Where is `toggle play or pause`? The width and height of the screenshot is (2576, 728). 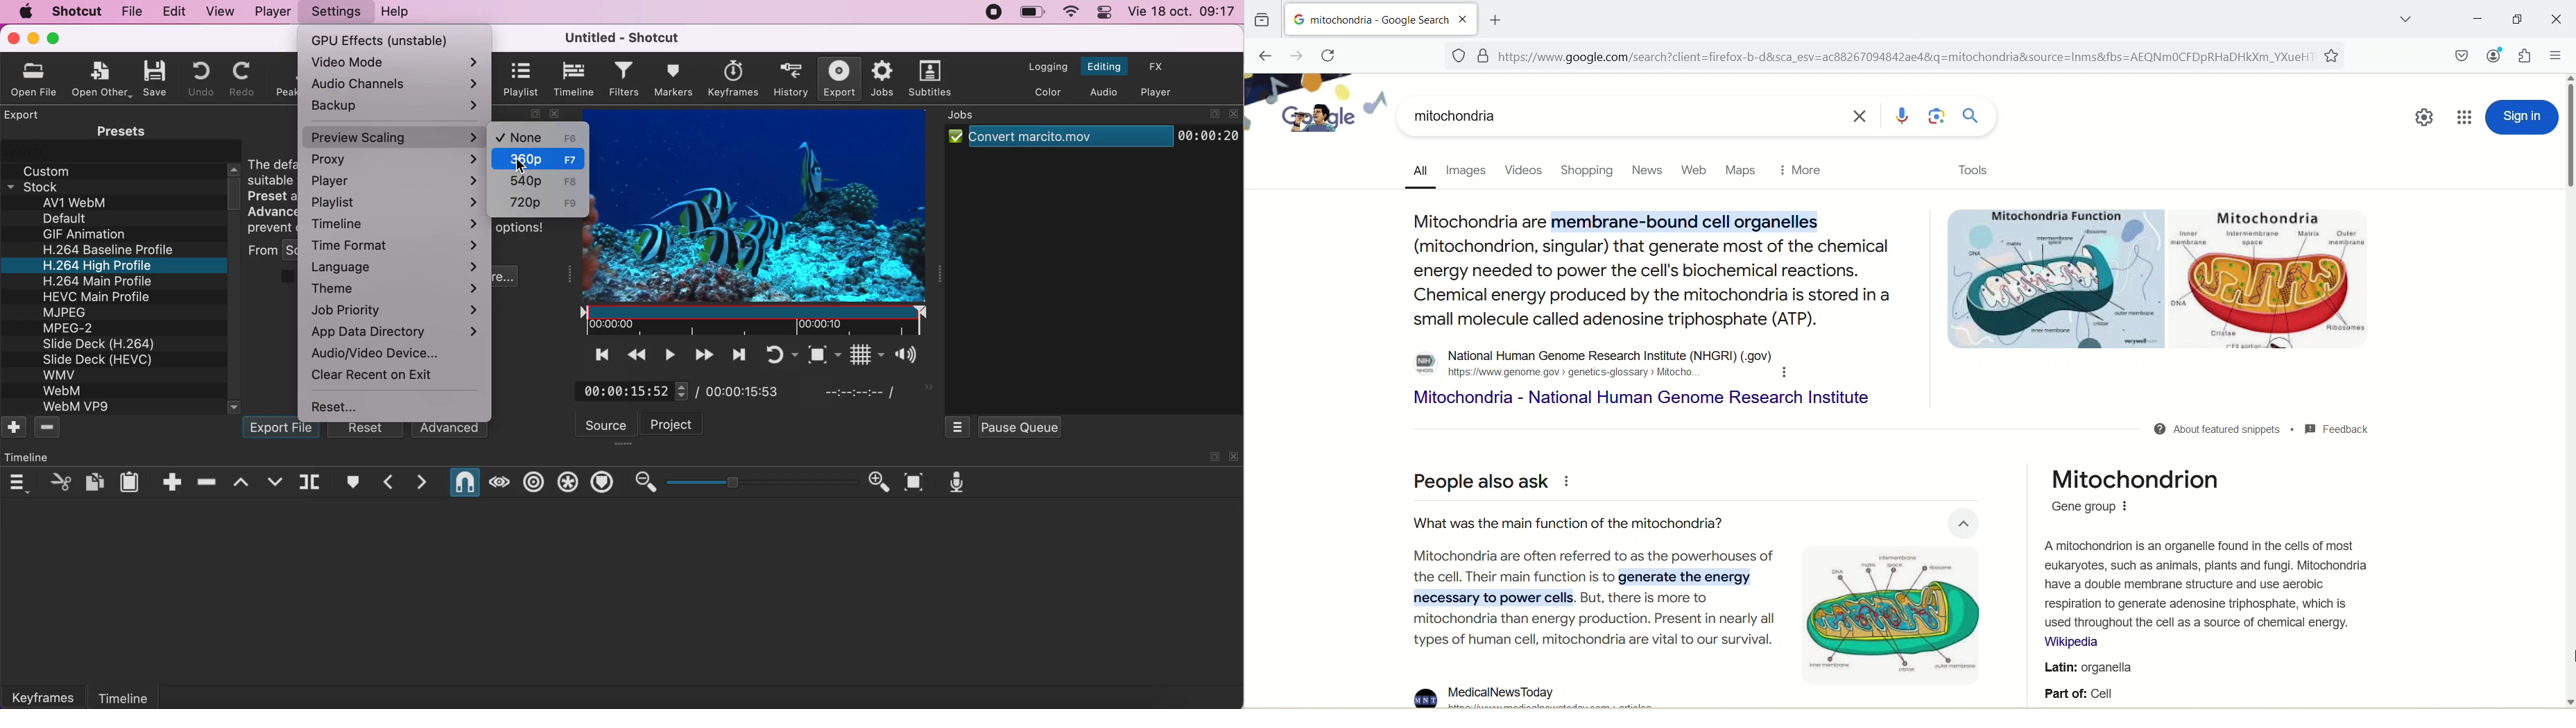 toggle play or pause is located at coordinates (669, 355).